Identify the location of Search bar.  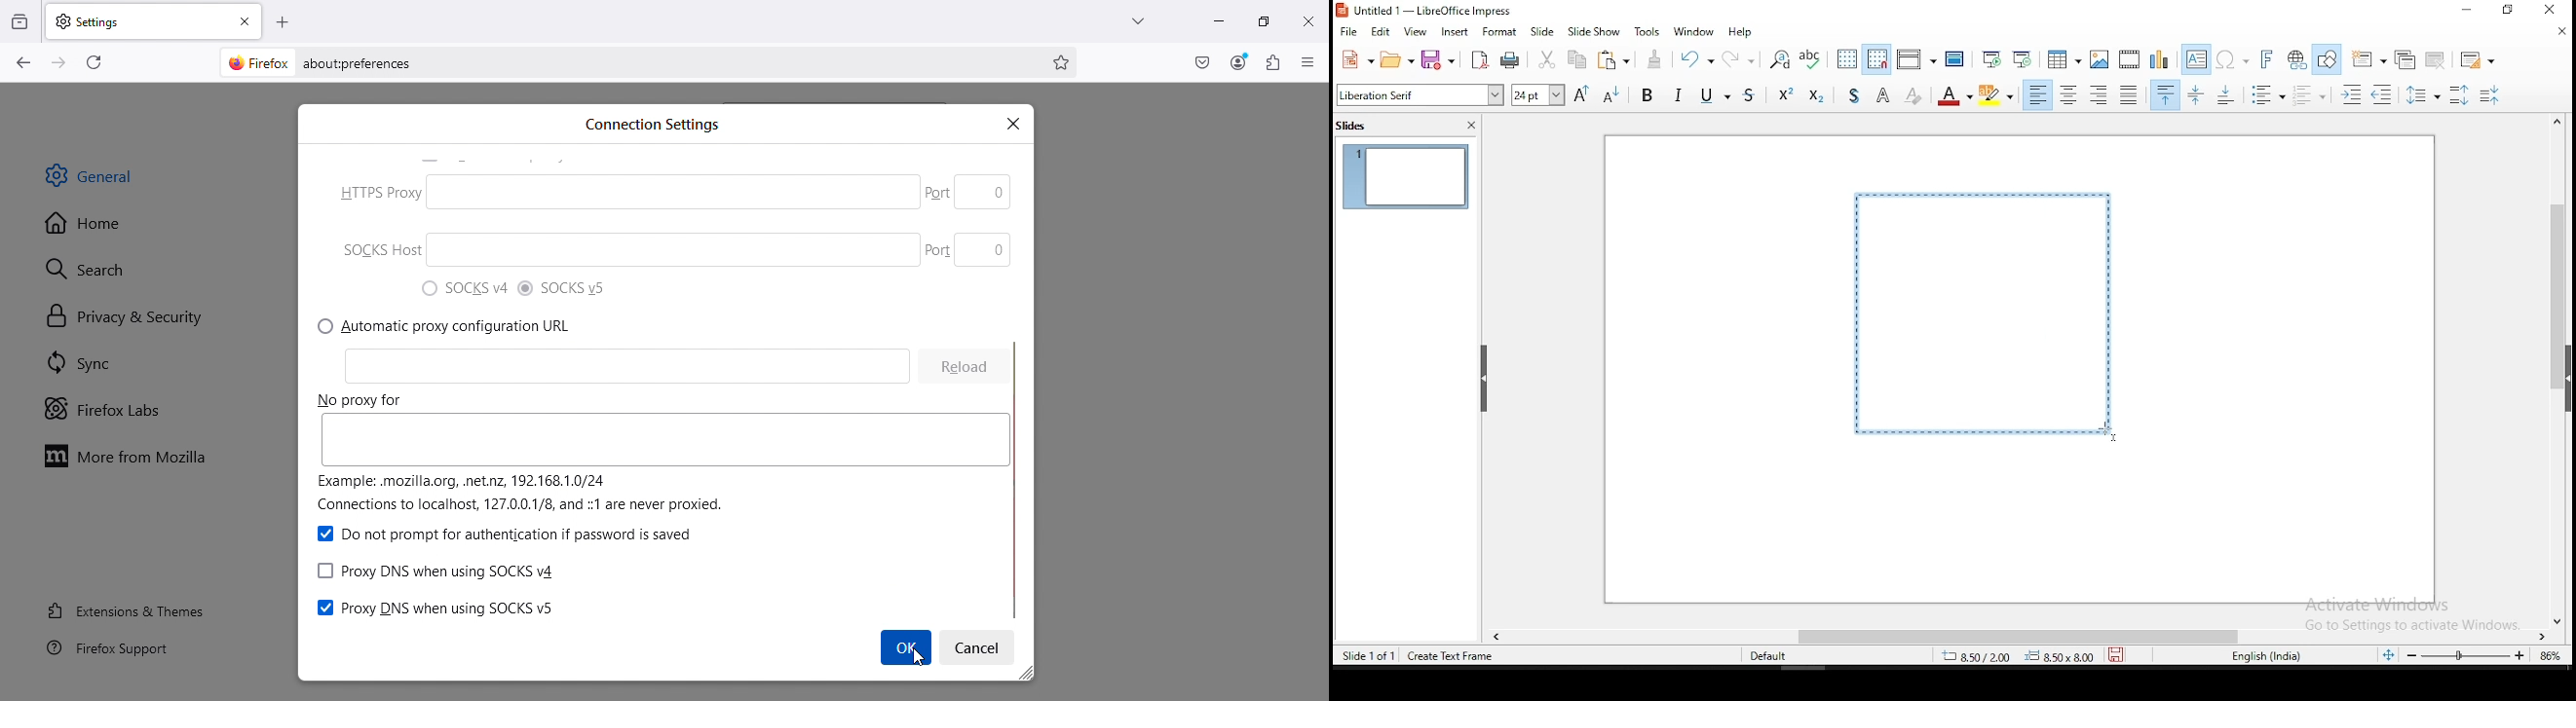
(668, 124).